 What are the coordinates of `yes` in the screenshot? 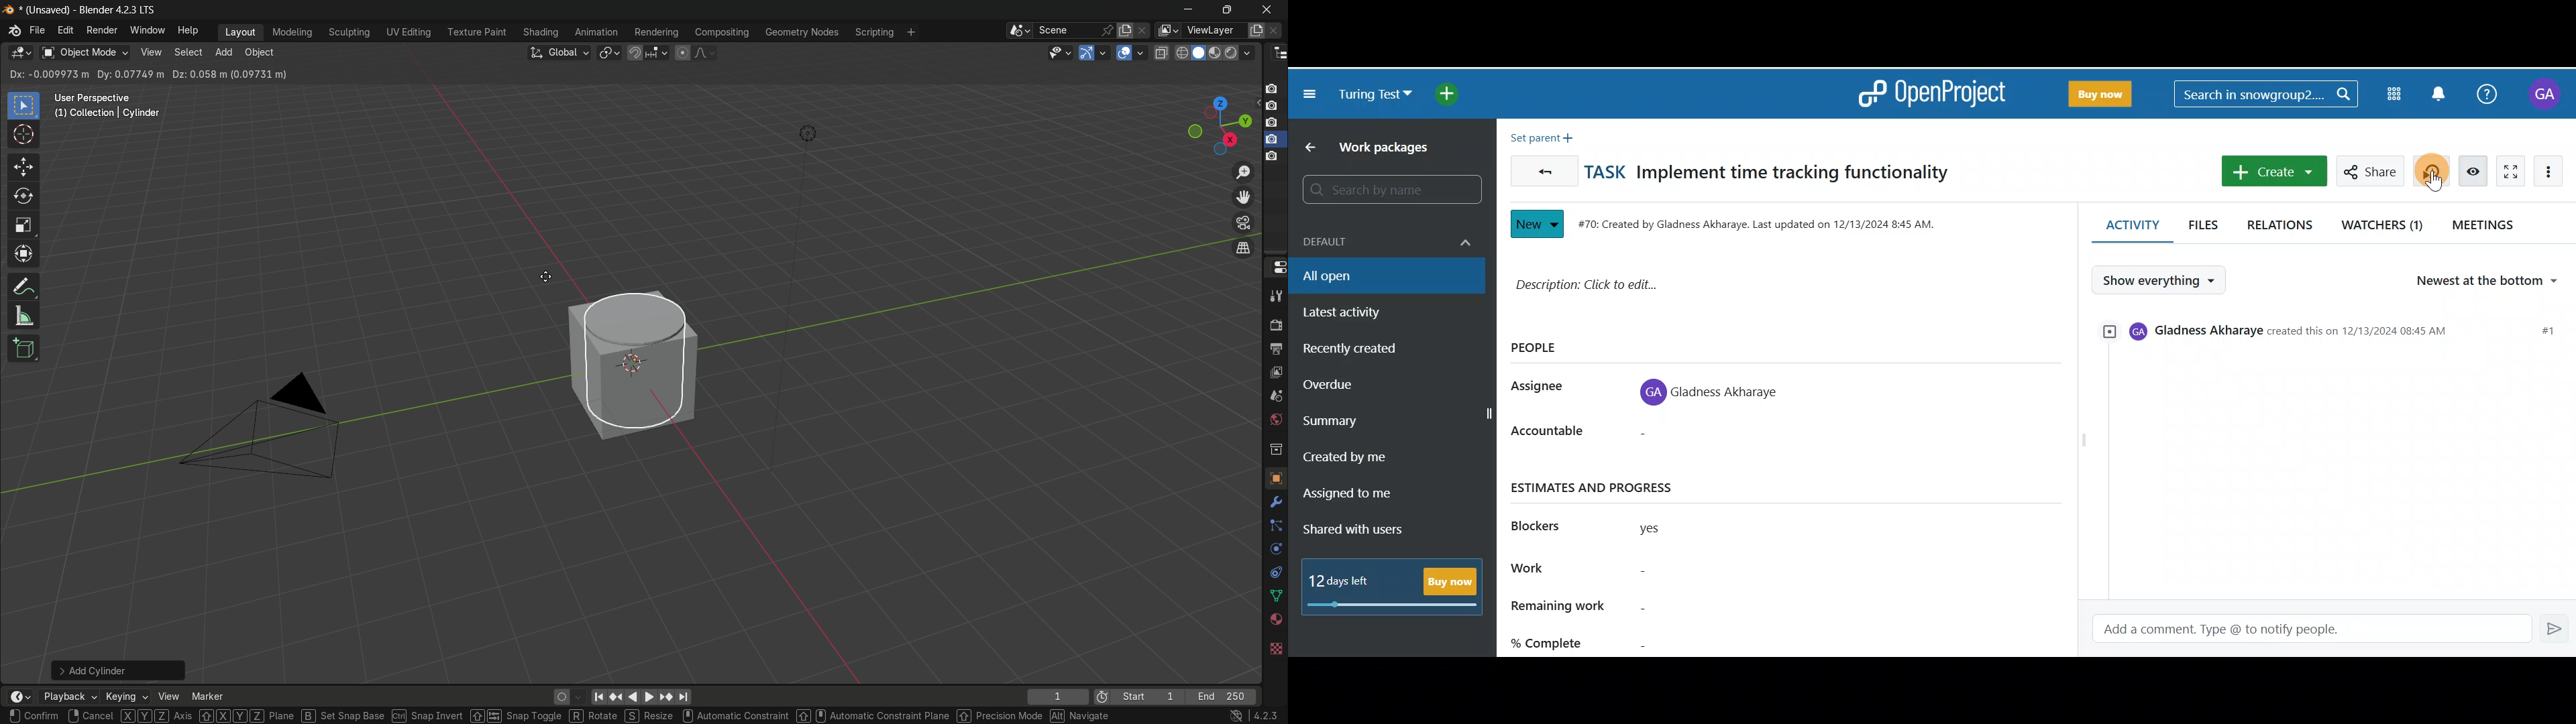 It's located at (1666, 531).